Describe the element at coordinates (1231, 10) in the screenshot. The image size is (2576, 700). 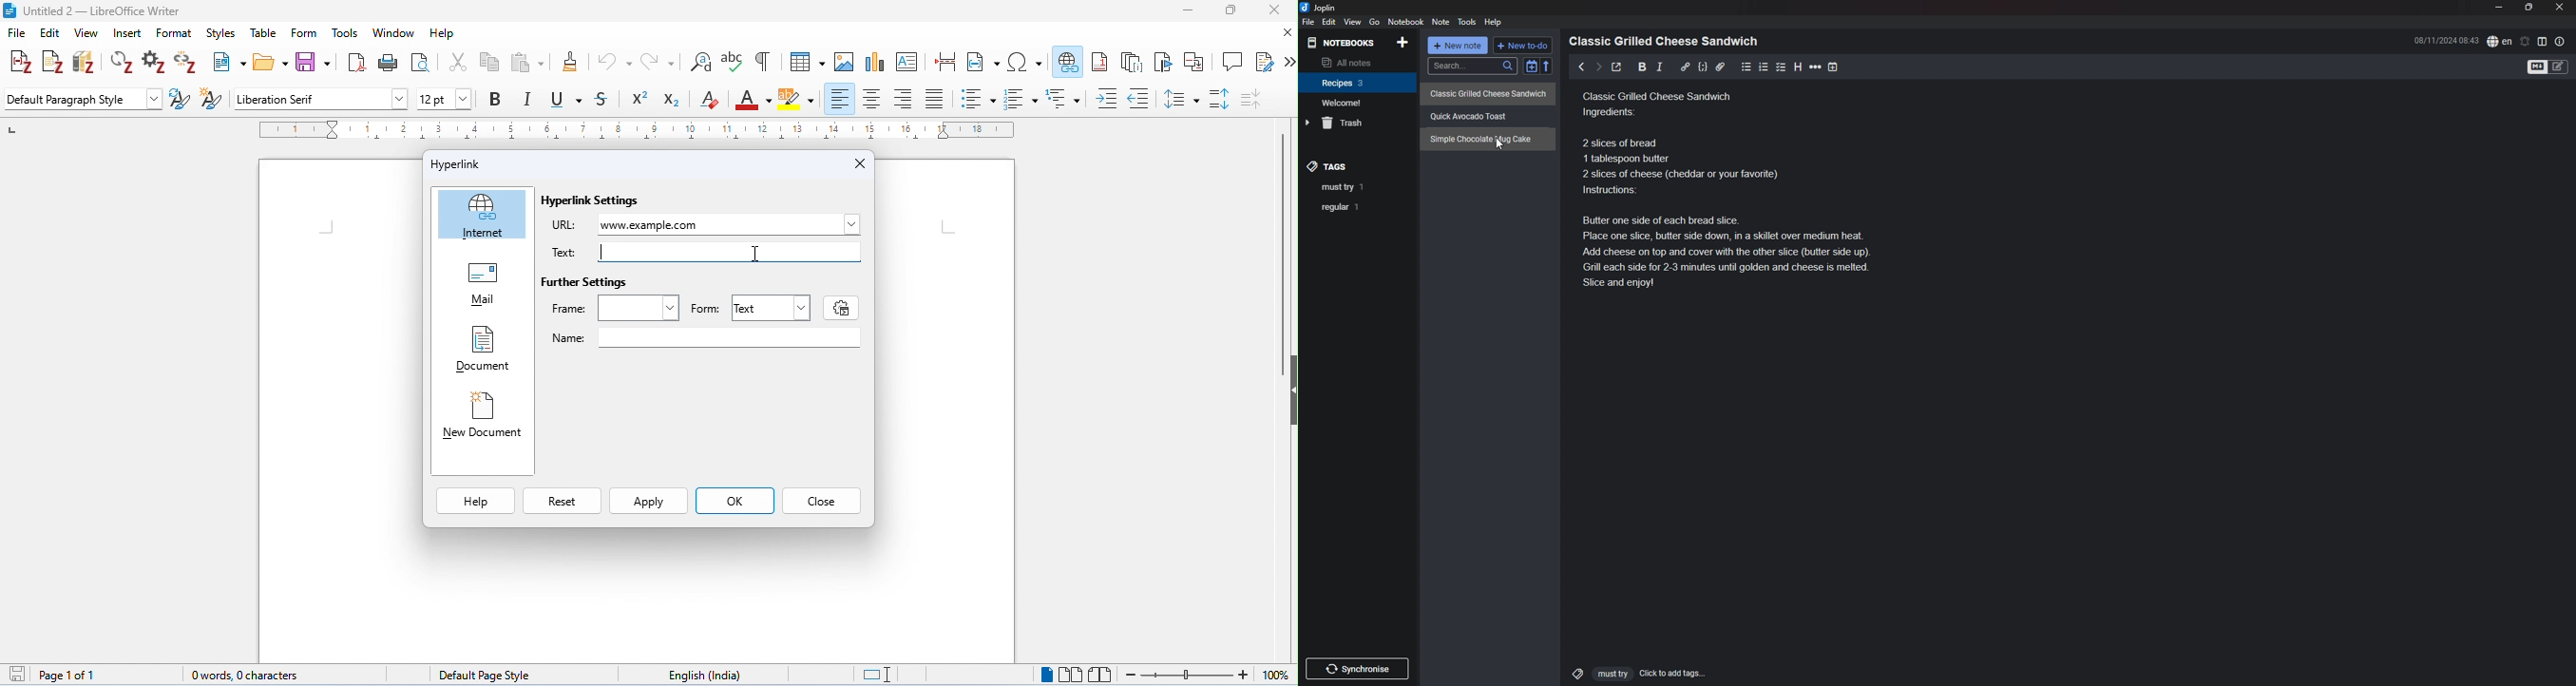
I see `maximize` at that location.